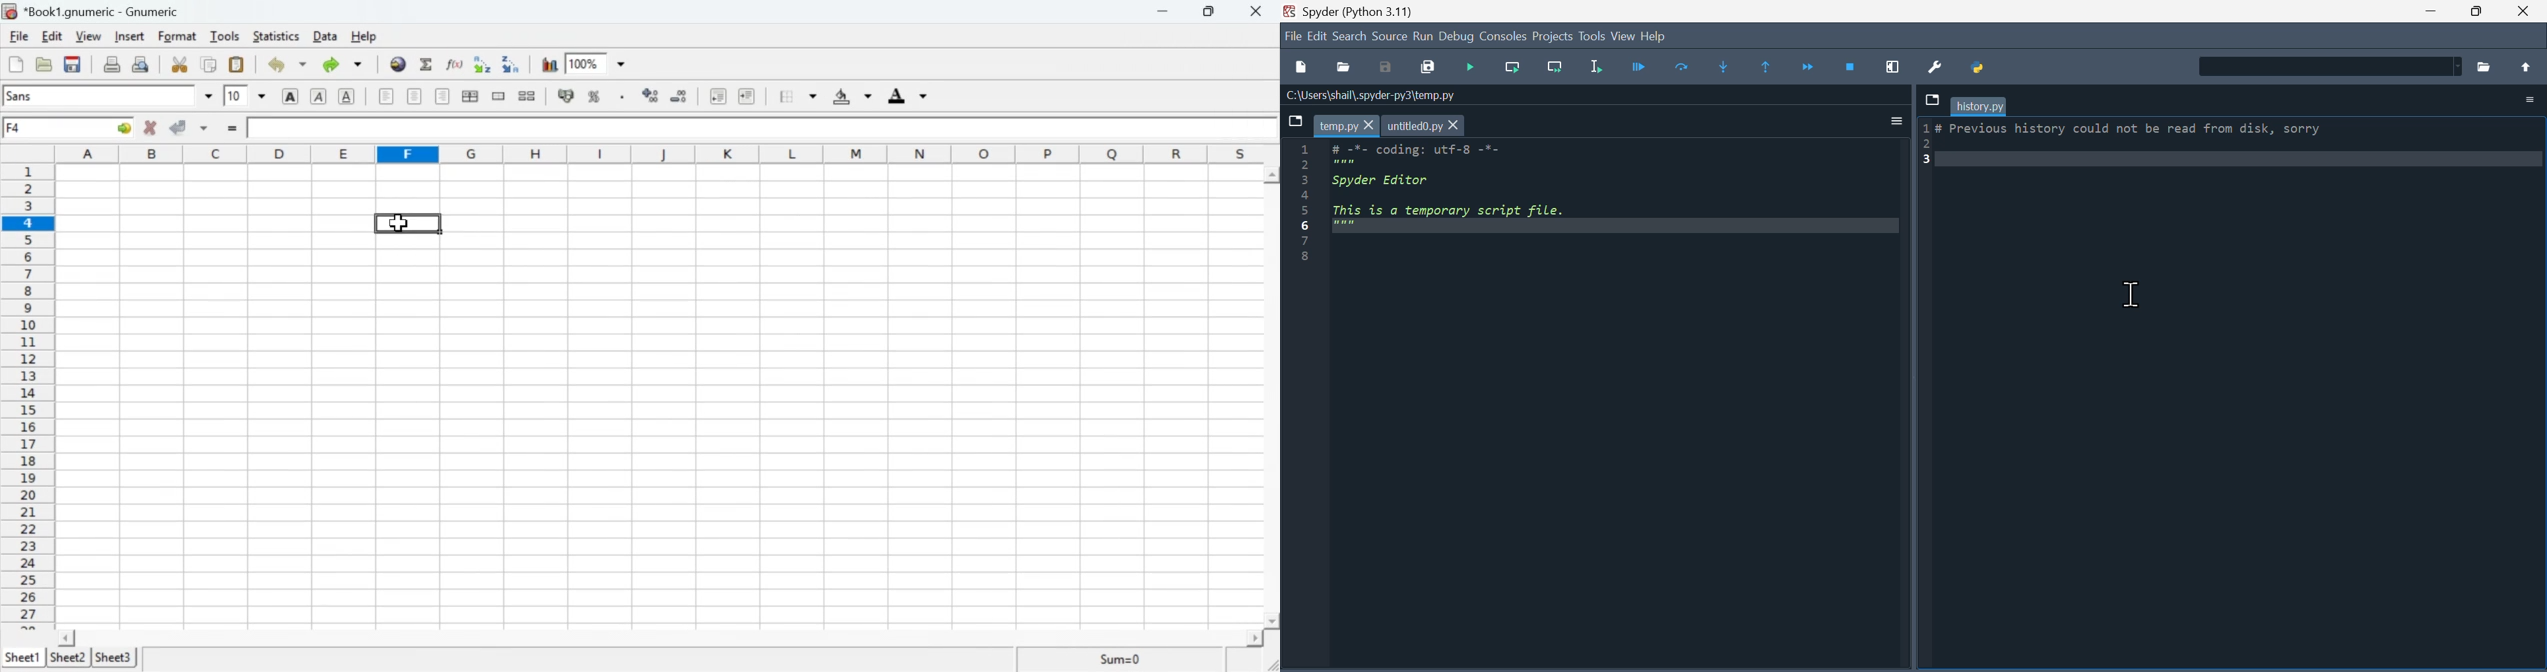 The width and height of the screenshot is (2548, 672). I want to click on Center horizontally, so click(415, 96).